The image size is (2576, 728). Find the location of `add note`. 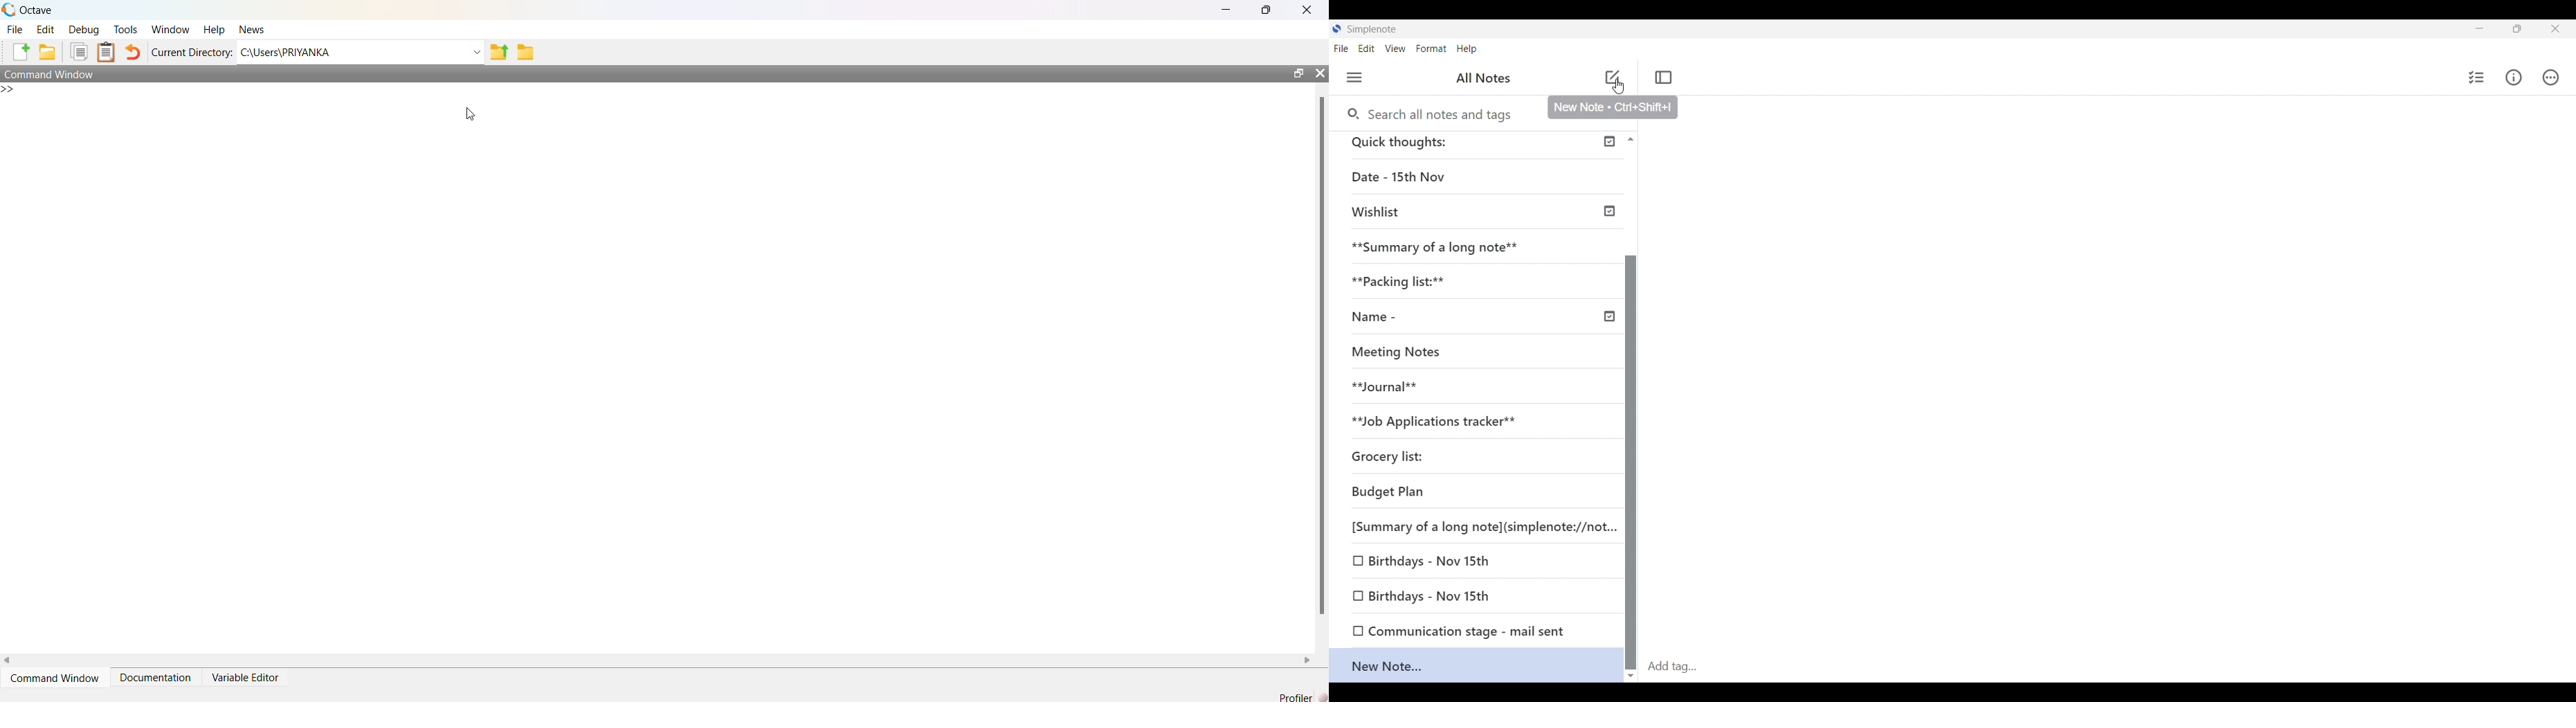

add note is located at coordinates (1611, 76).